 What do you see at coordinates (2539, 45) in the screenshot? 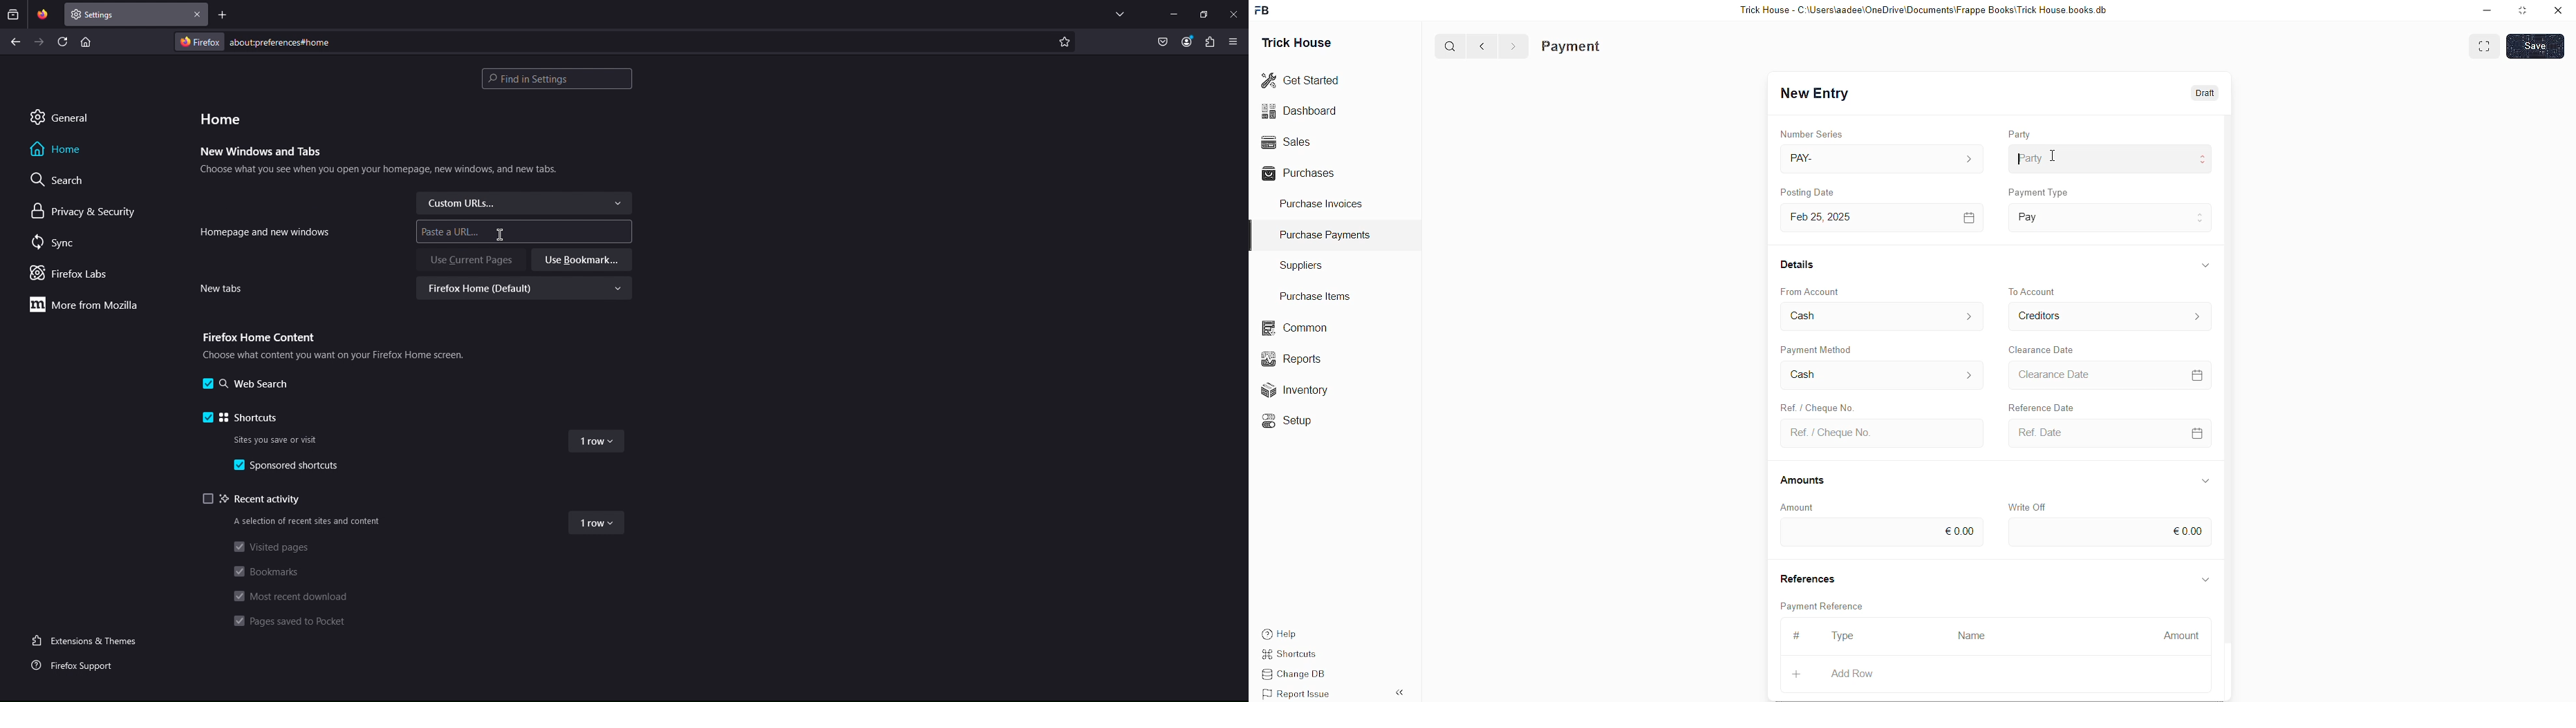
I see `SAVE` at bounding box center [2539, 45].